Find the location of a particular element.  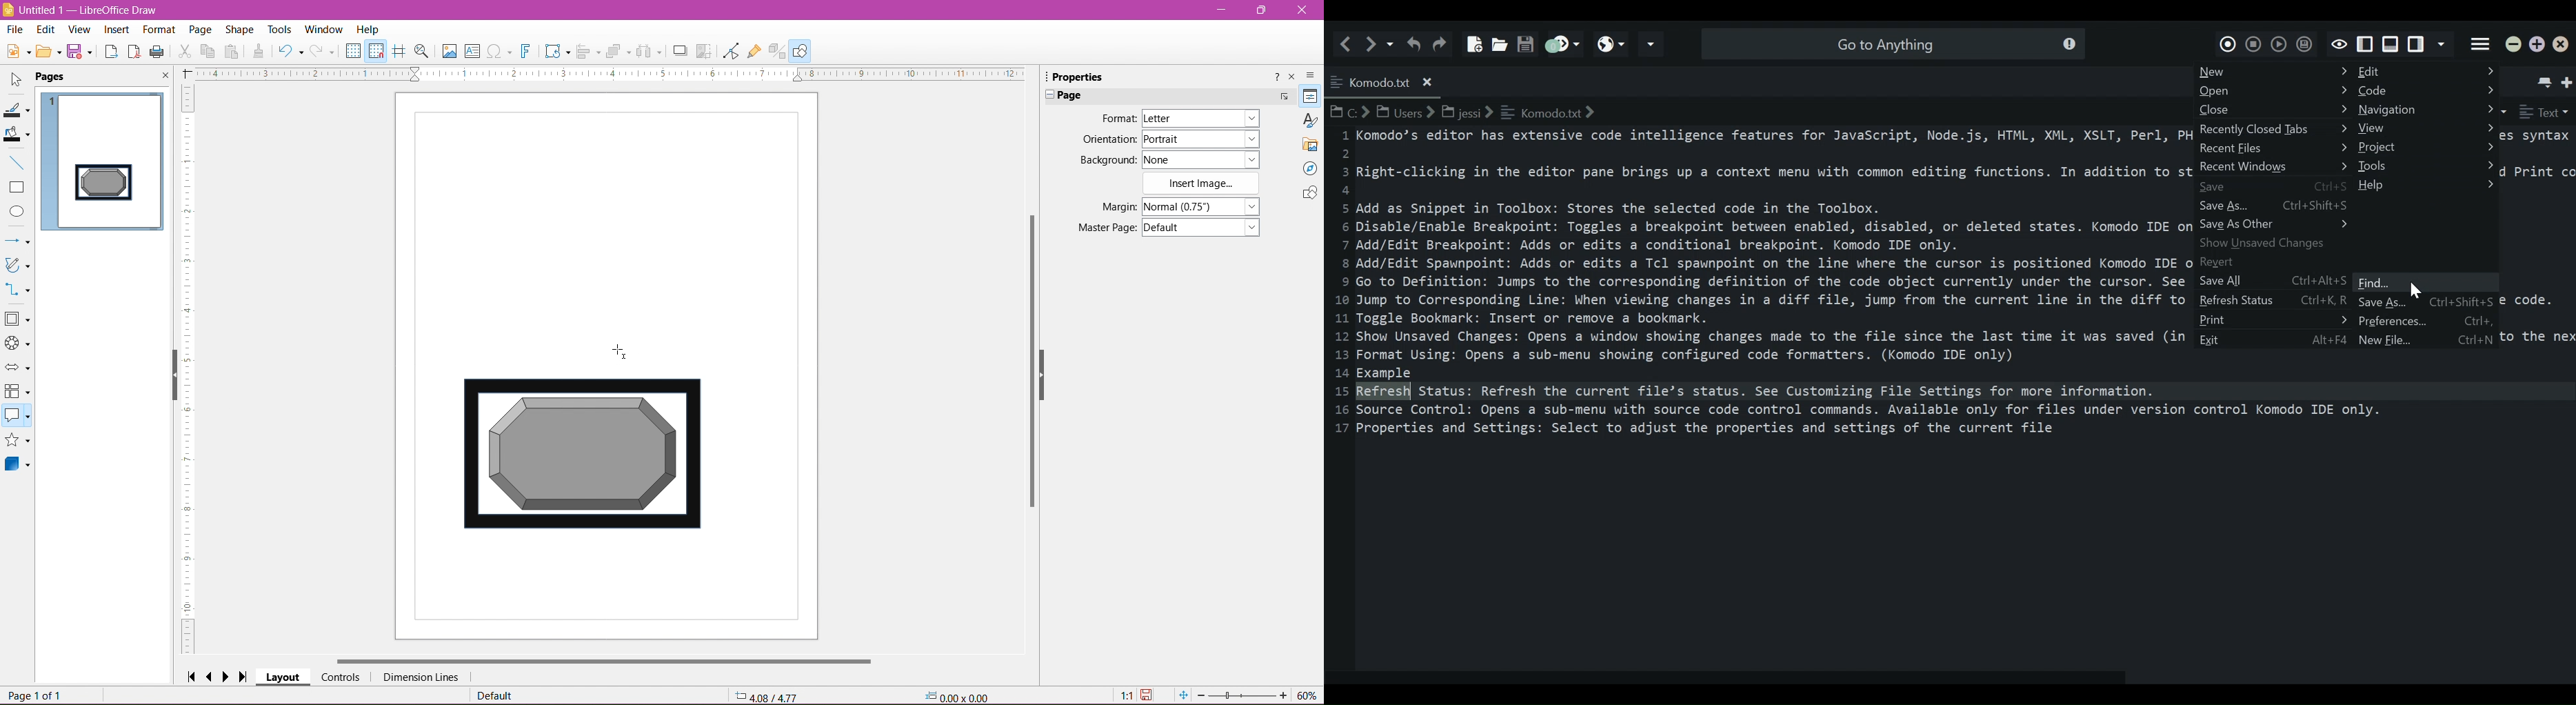

Pages is located at coordinates (53, 77).